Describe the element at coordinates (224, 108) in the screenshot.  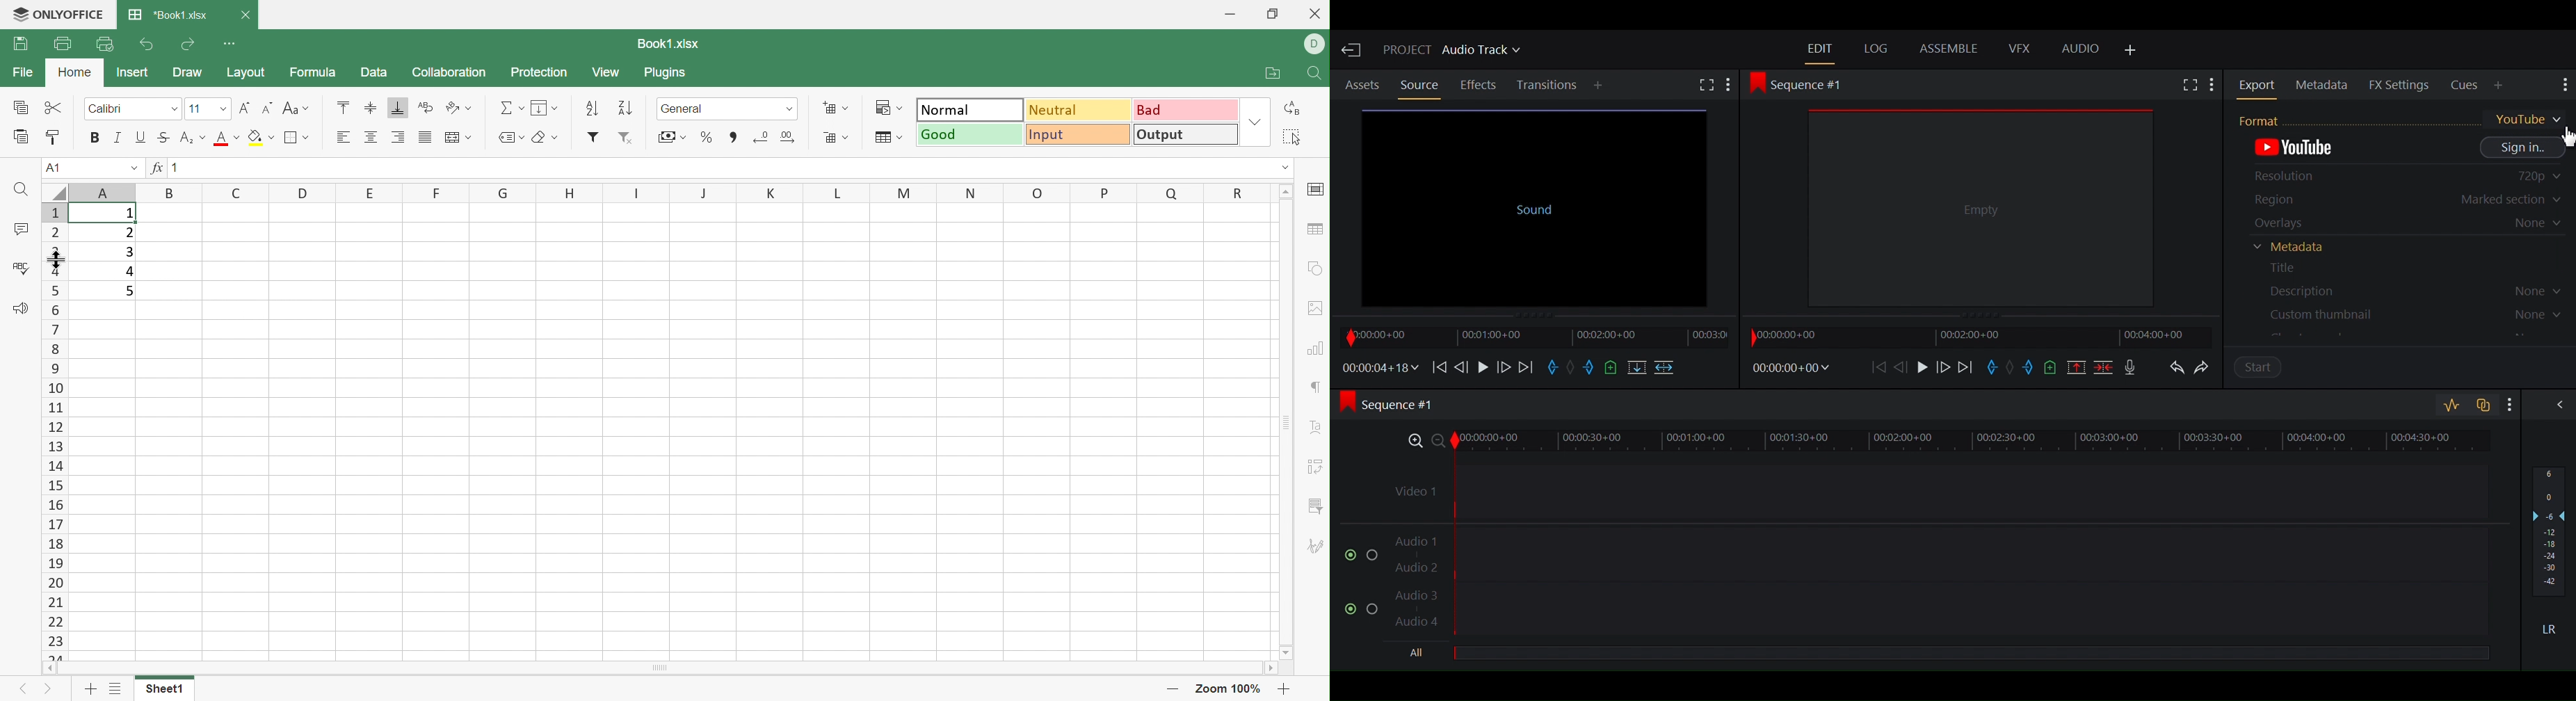
I see `Drop Down` at that location.